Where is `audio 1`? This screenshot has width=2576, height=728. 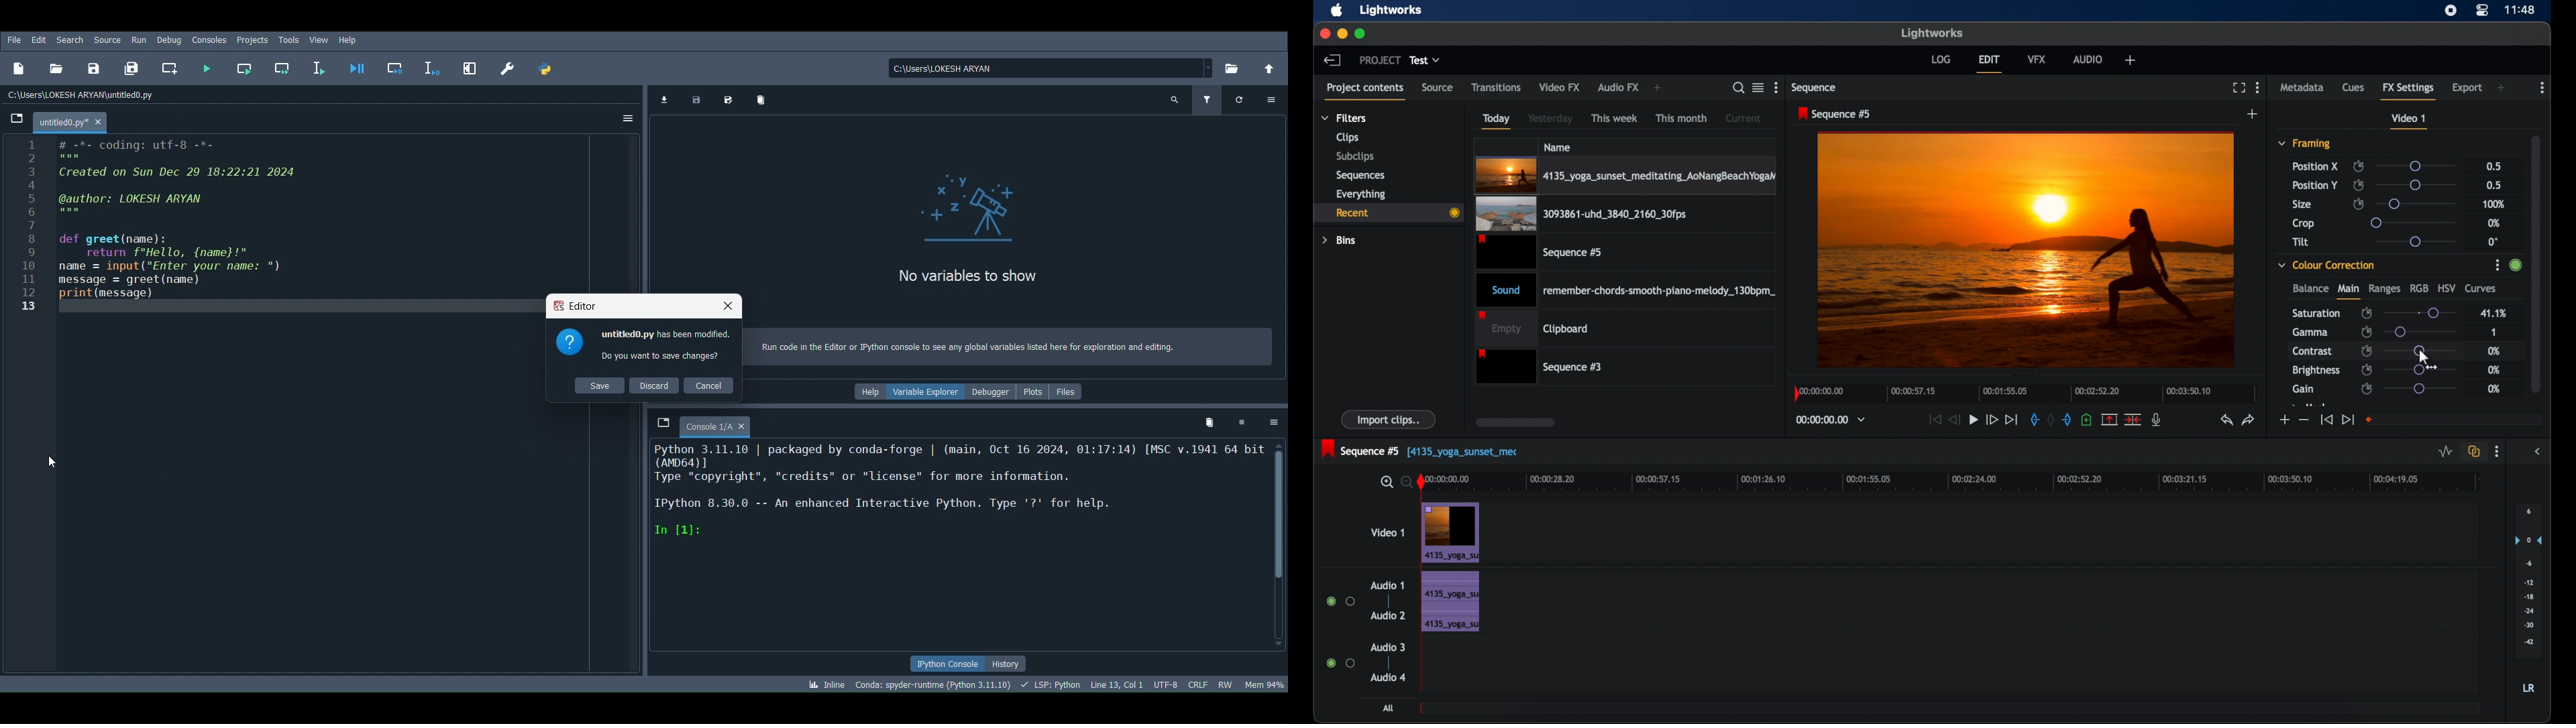 audio 1 is located at coordinates (1387, 585).